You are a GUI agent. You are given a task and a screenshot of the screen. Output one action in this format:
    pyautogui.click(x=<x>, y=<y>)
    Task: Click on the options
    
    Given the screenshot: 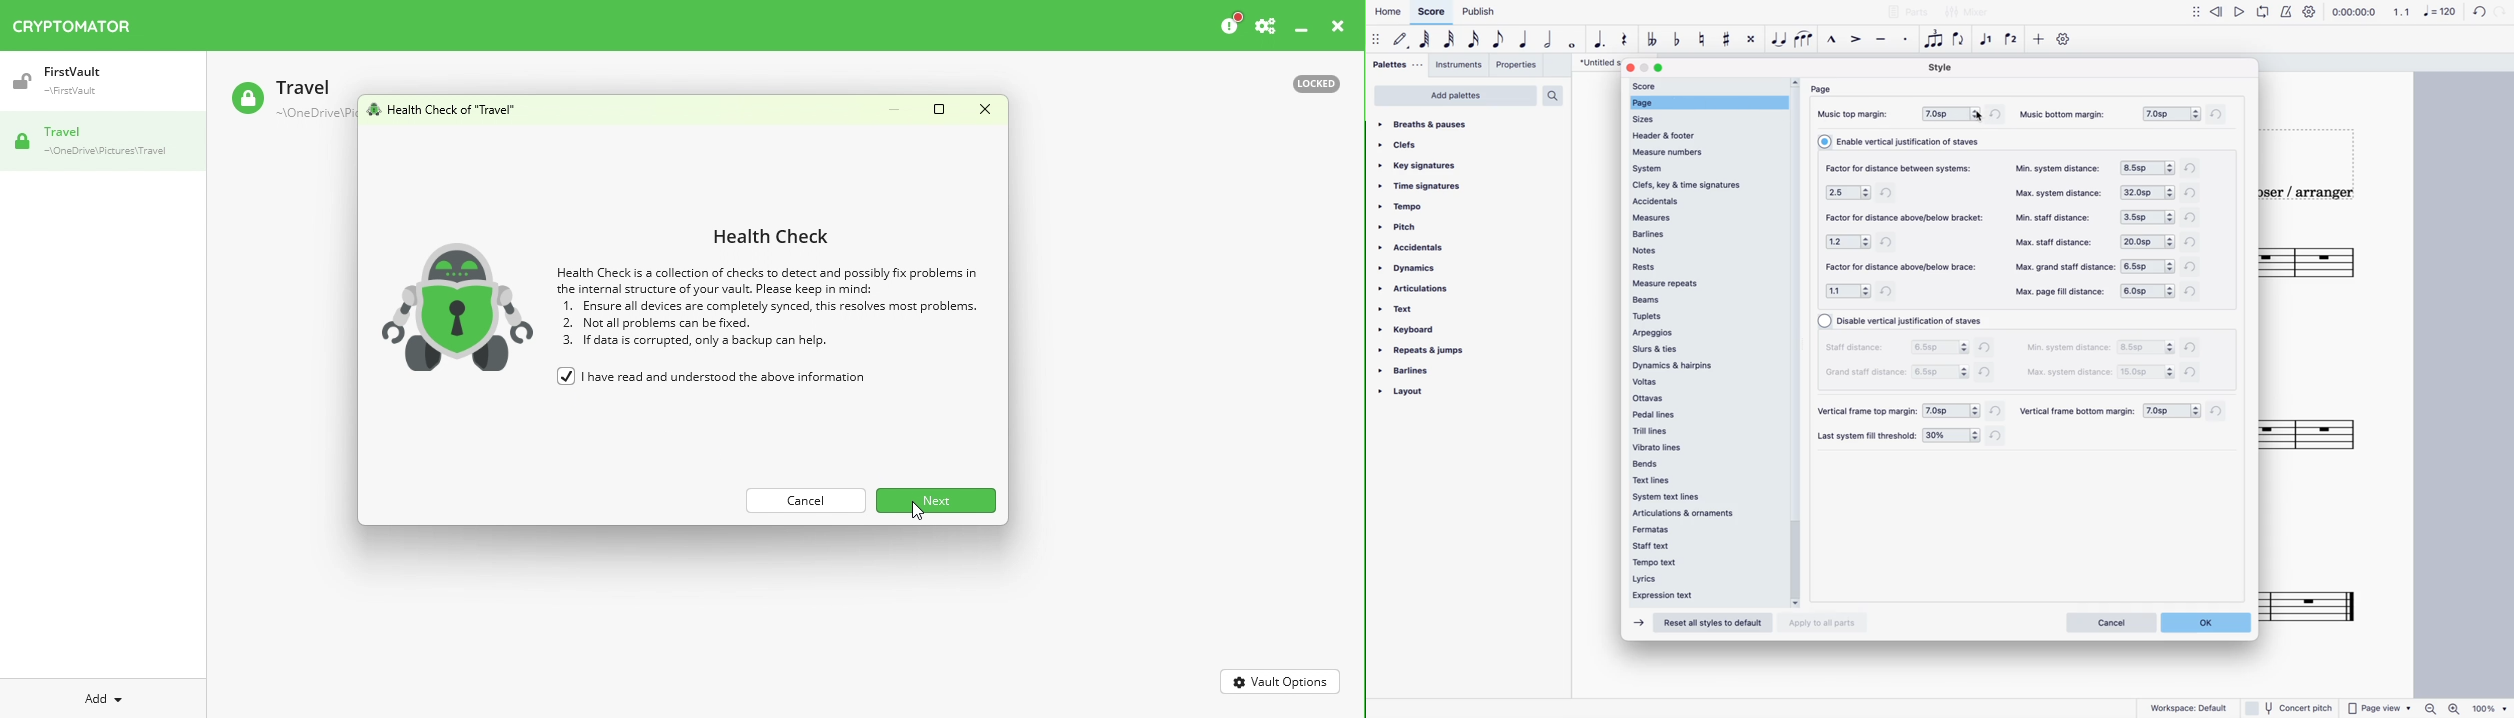 What is the action you would take?
    pyautogui.click(x=1849, y=192)
    